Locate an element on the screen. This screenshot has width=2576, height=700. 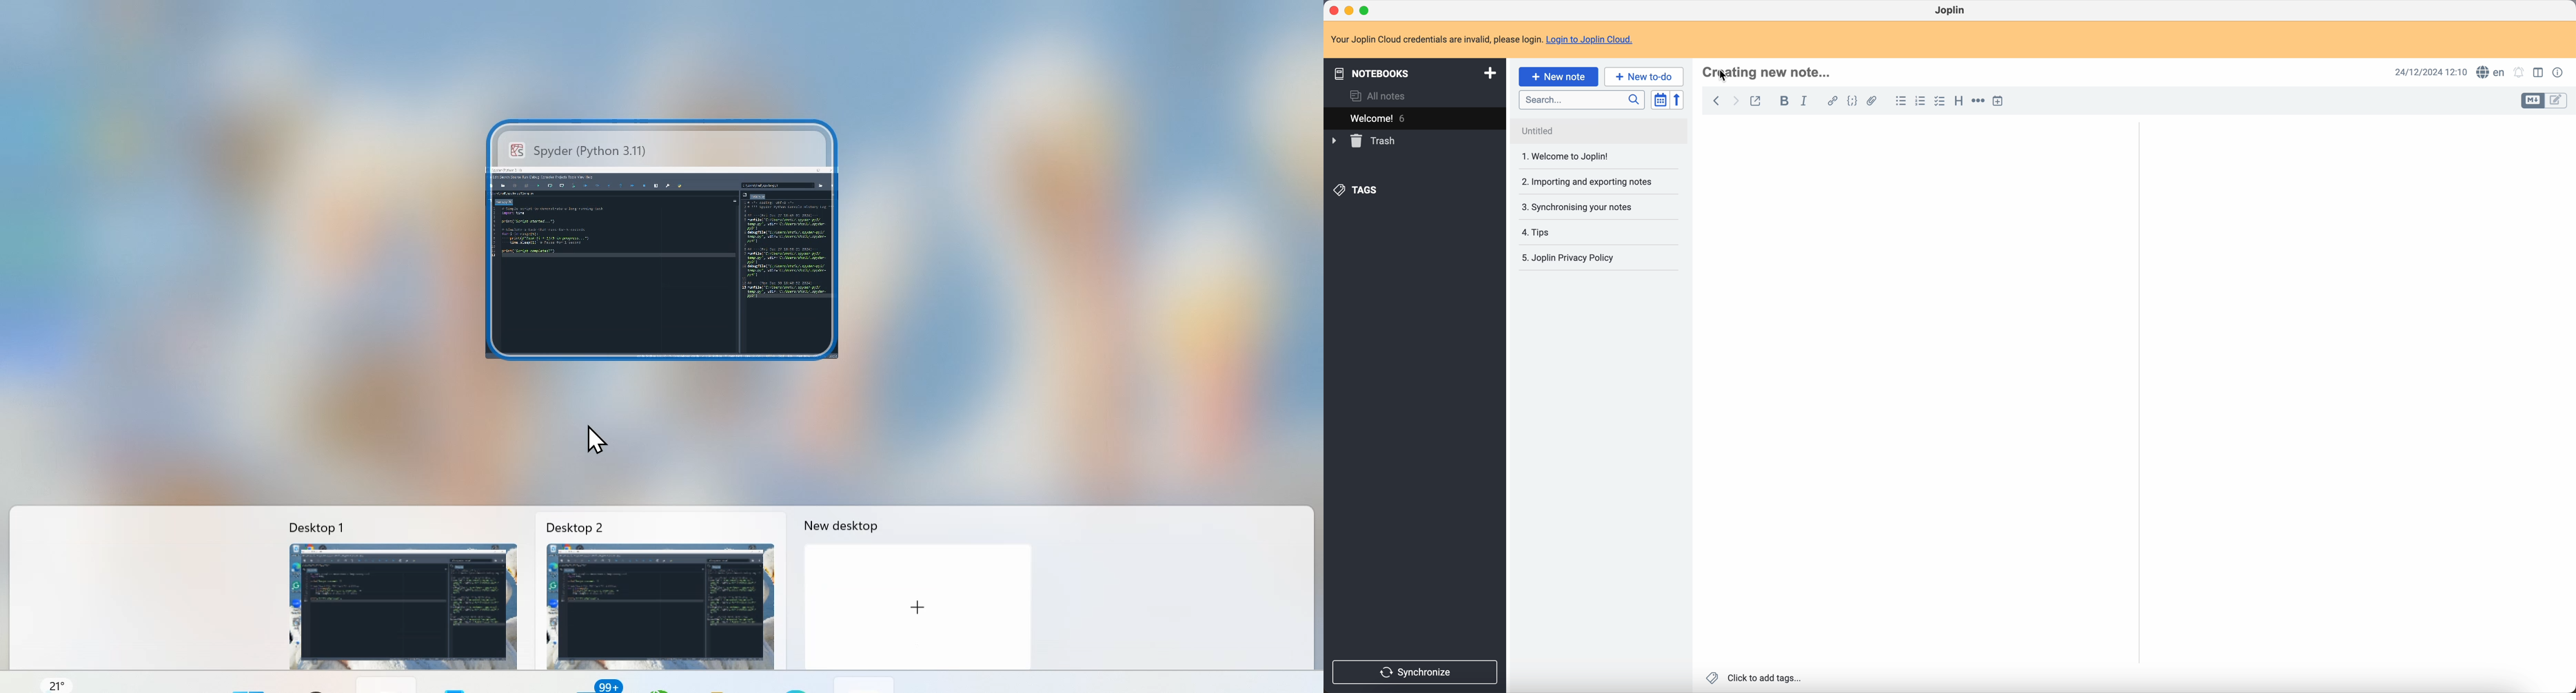
heading is located at coordinates (1958, 101).